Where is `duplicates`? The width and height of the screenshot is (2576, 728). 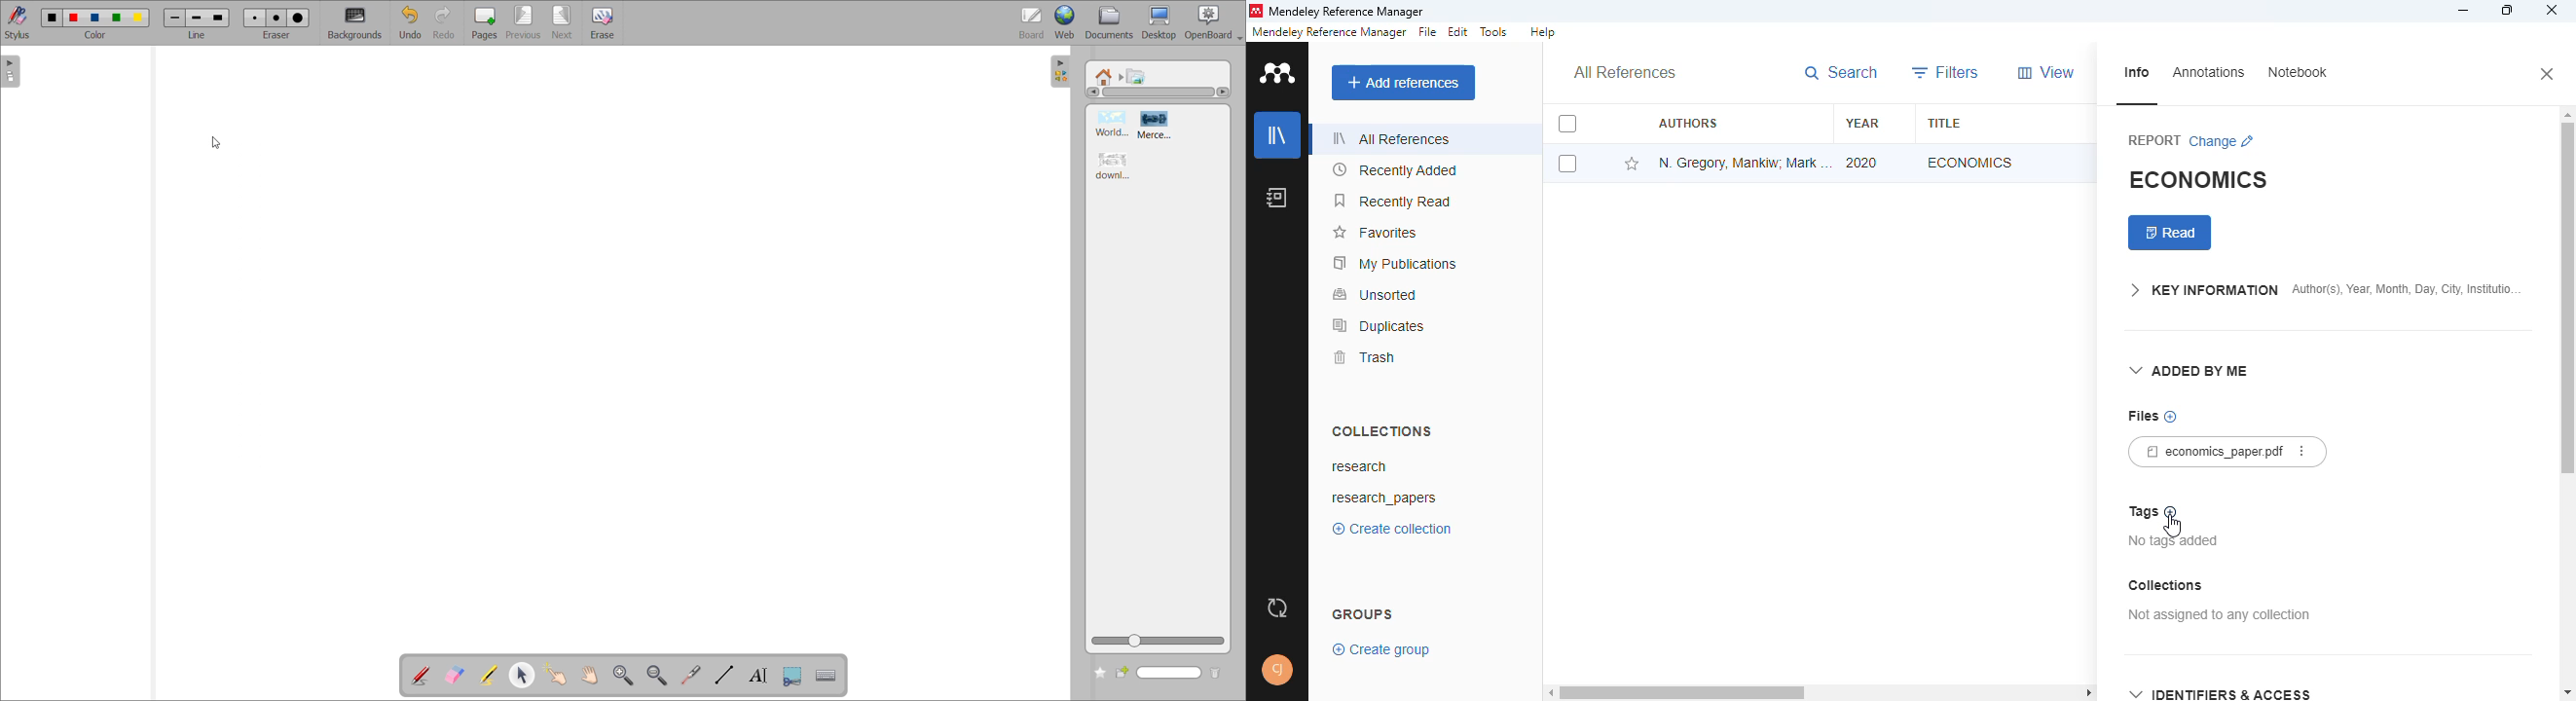 duplicates is located at coordinates (1378, 326).